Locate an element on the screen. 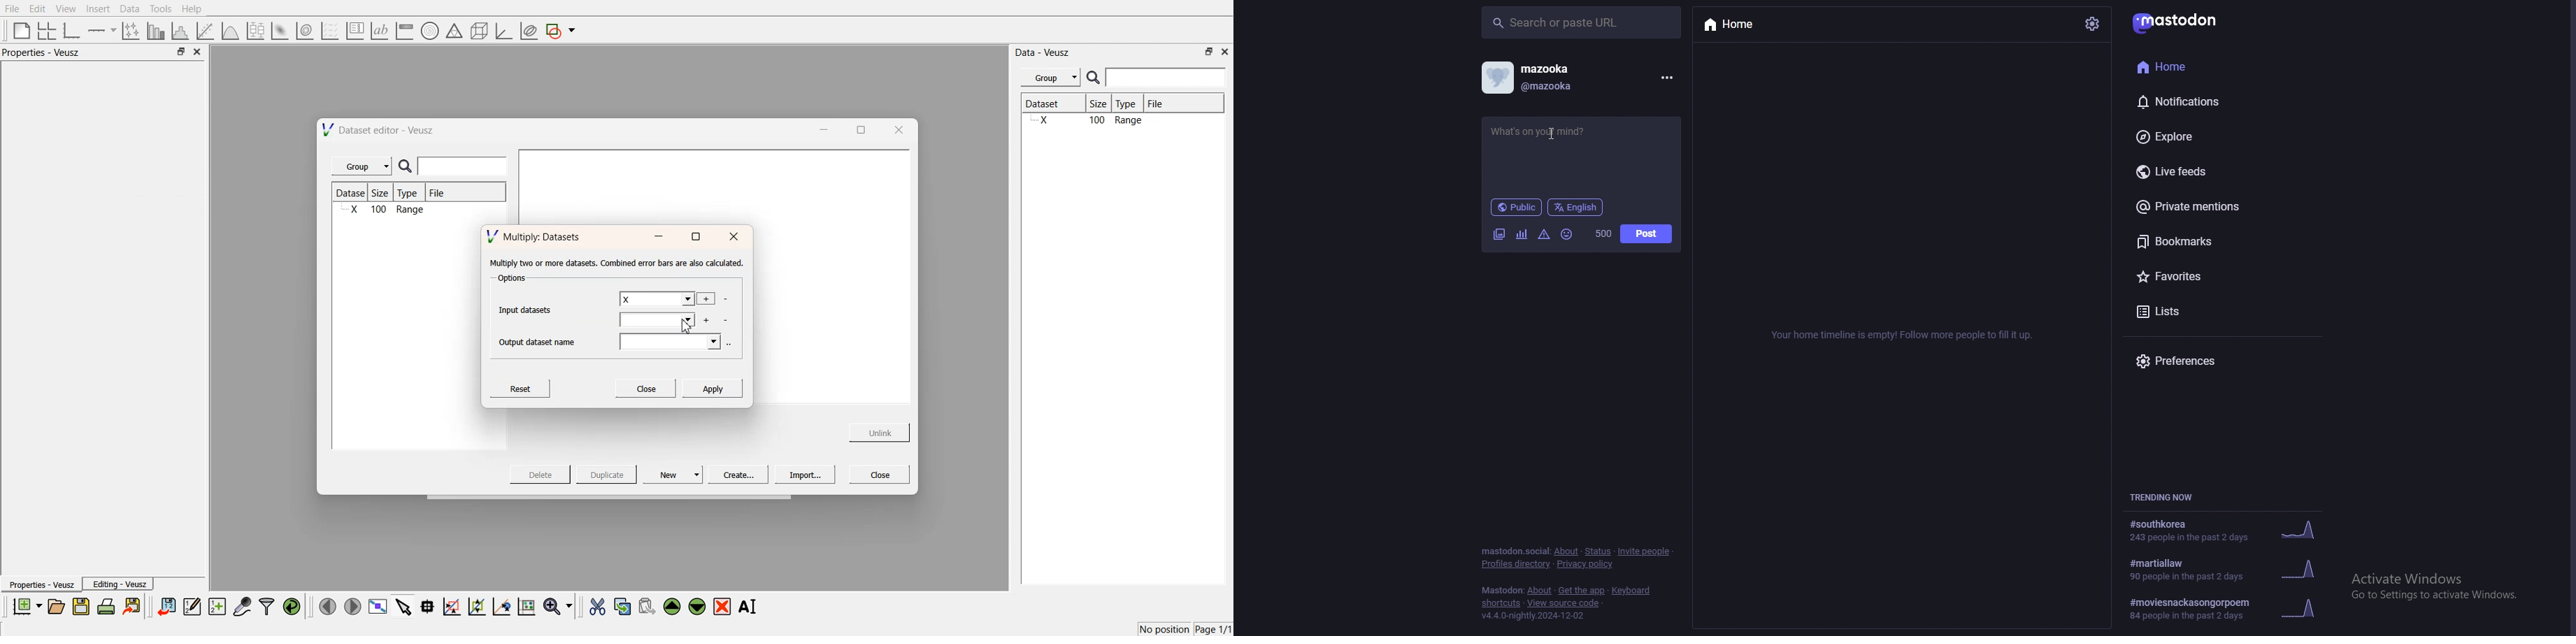  private mentions is located at coordinates (2204, 208).